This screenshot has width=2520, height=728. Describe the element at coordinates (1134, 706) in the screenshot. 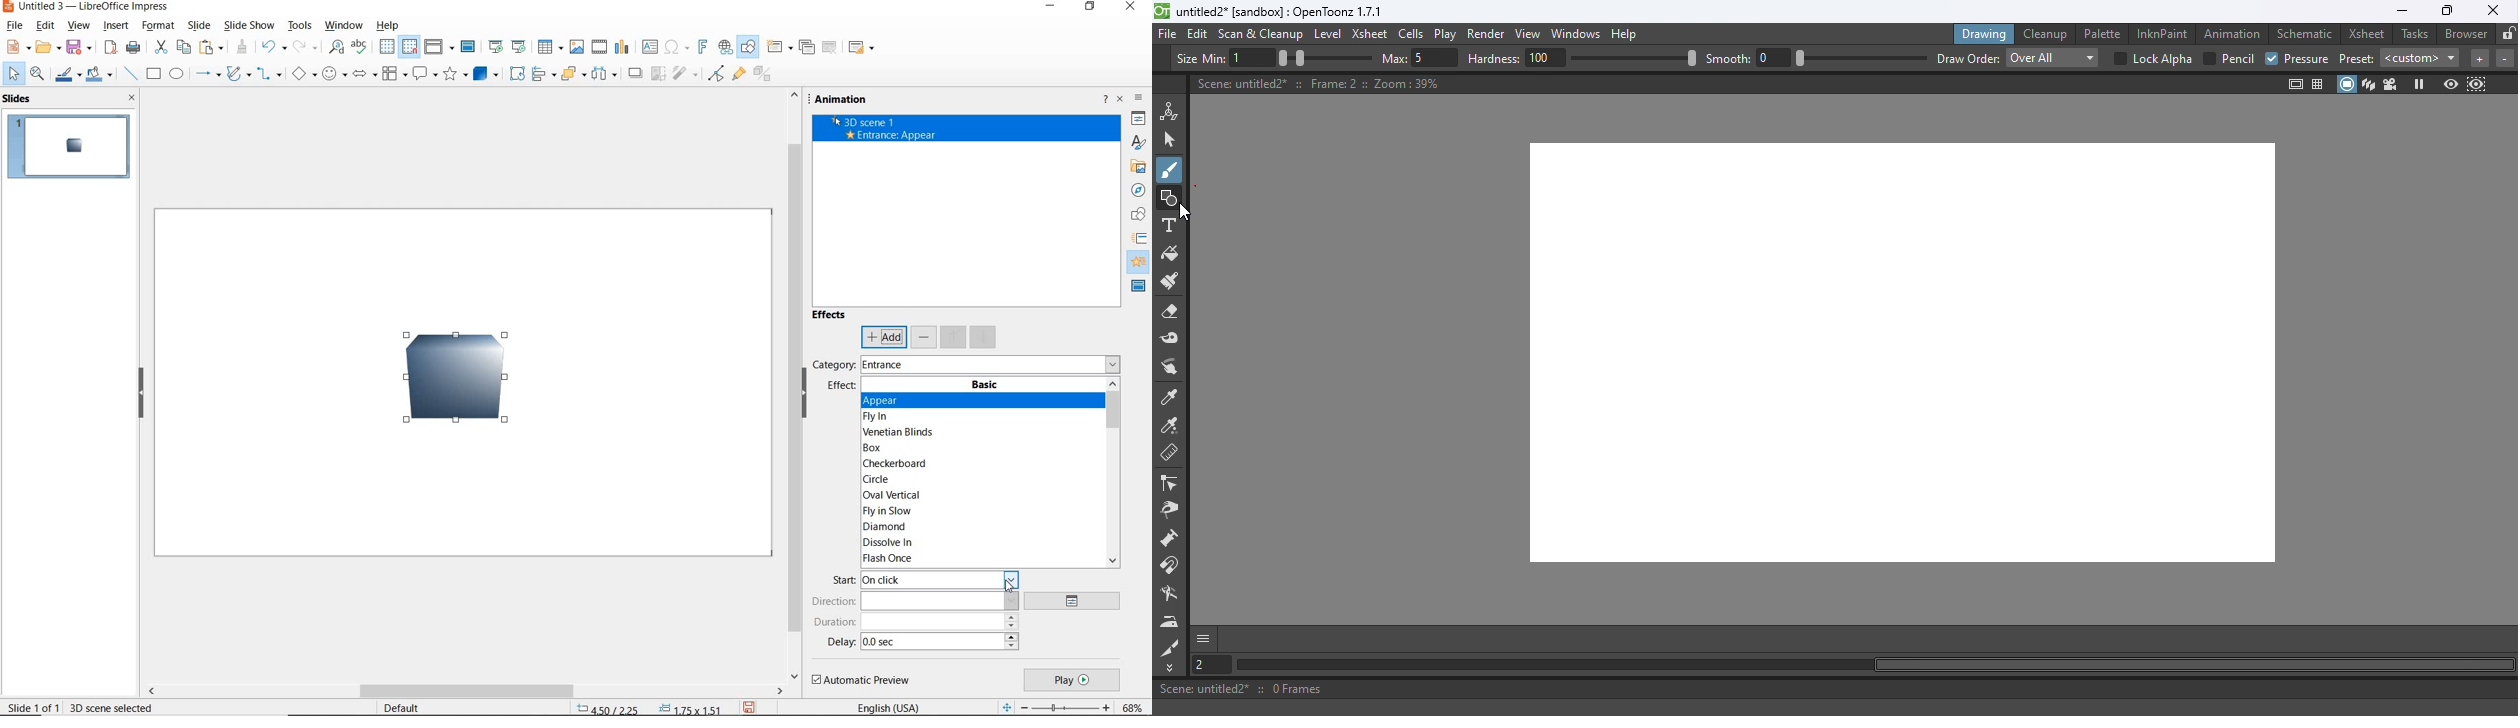

I see `zoom factor` at that location.